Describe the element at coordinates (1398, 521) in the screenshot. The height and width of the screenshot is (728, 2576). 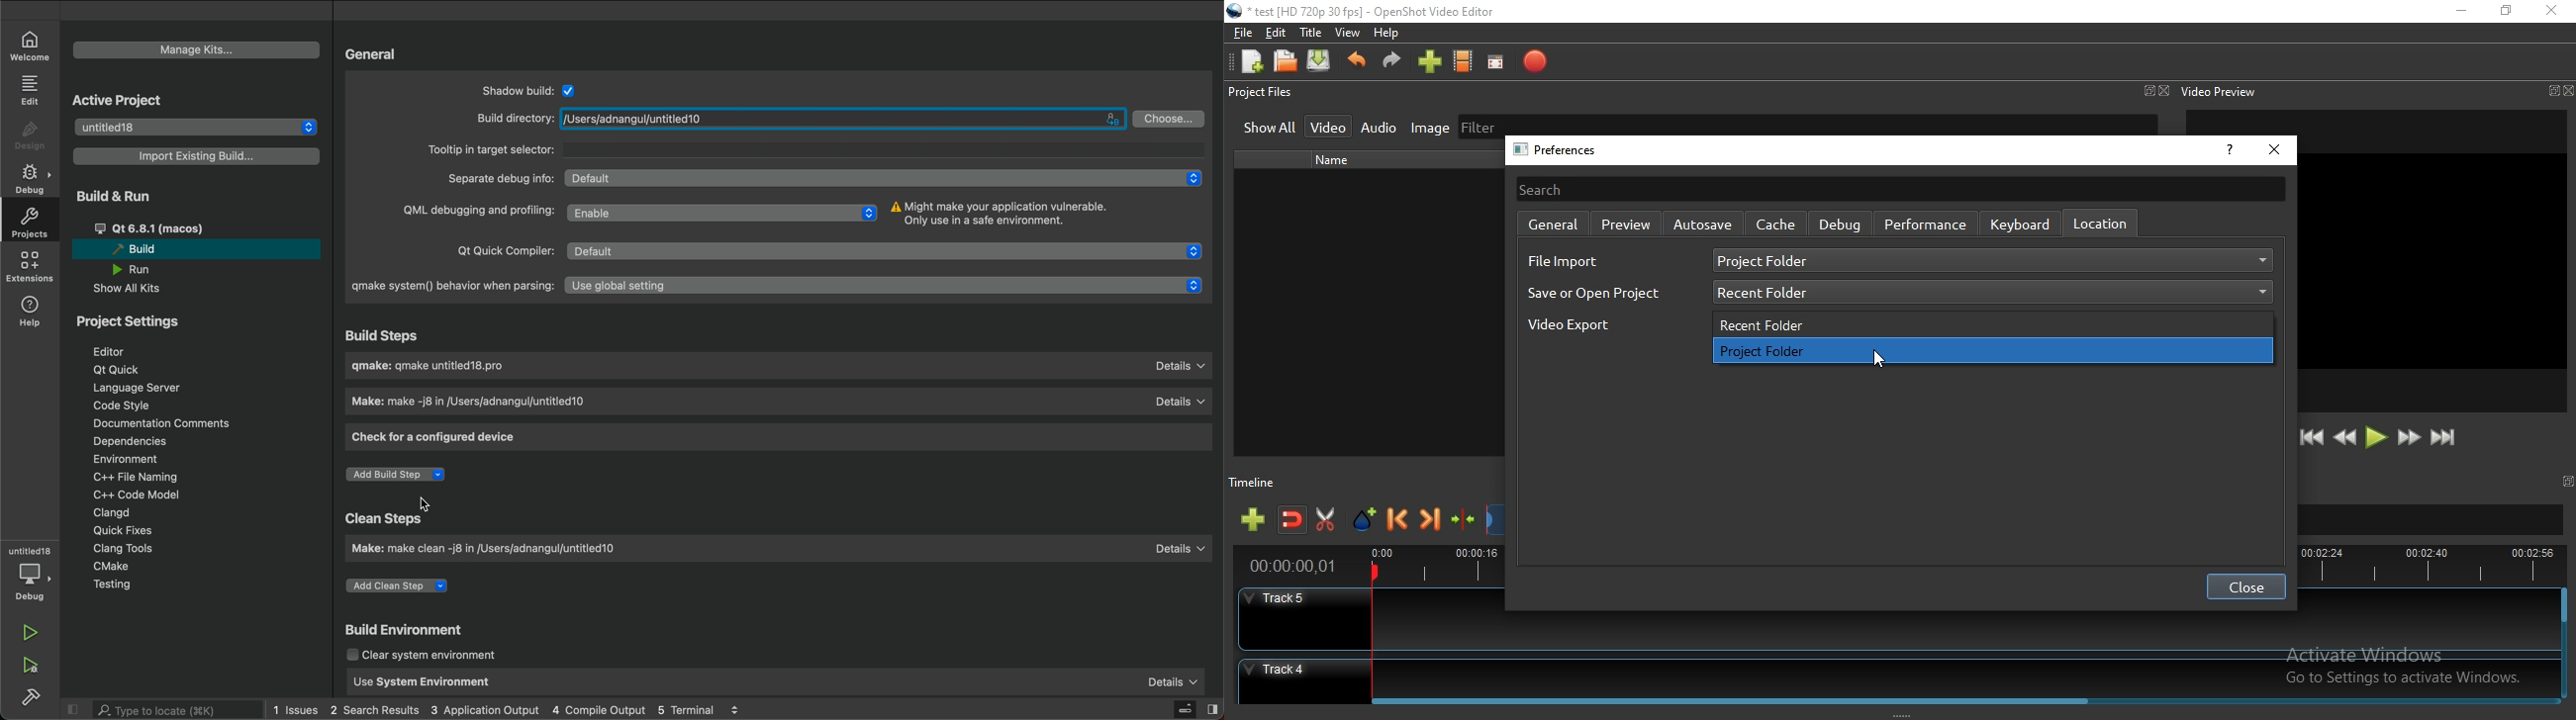
I see `Previous marker` at that location.